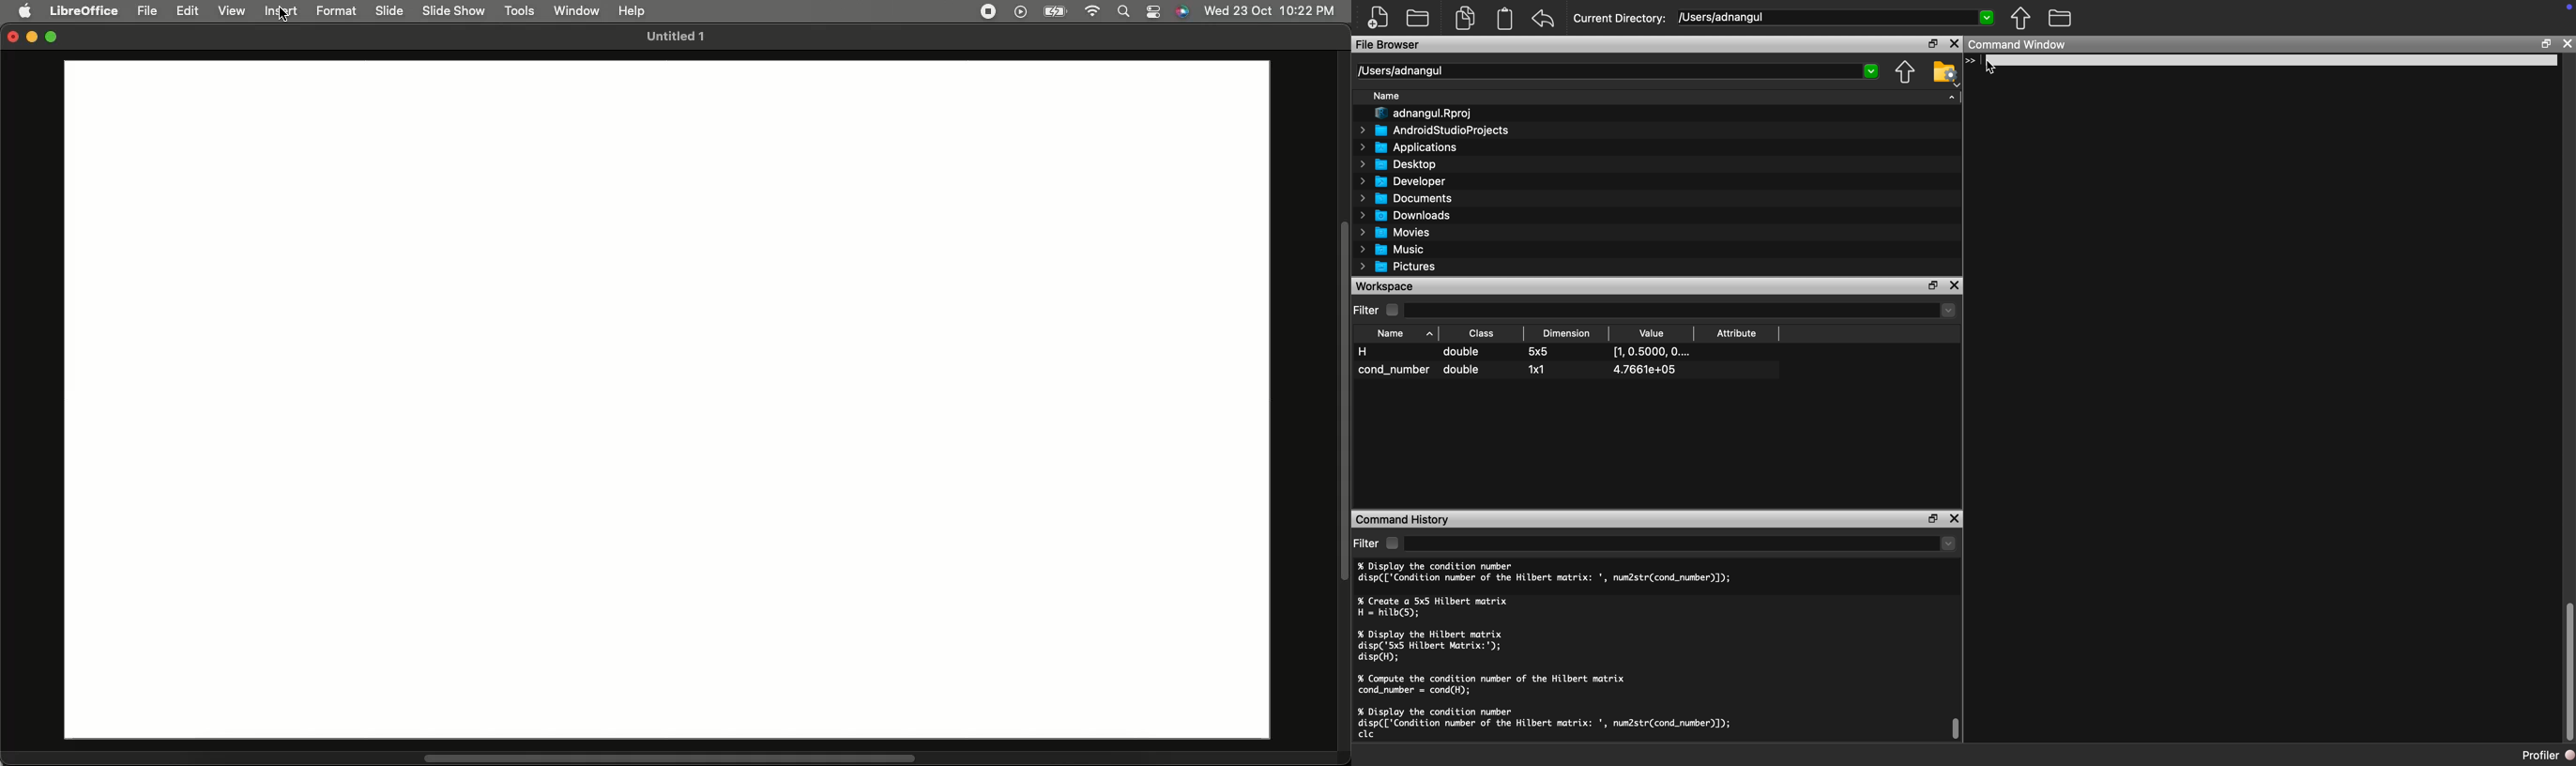 The image size is (2576, 784). I want to click on Close, so click(1955, 521).